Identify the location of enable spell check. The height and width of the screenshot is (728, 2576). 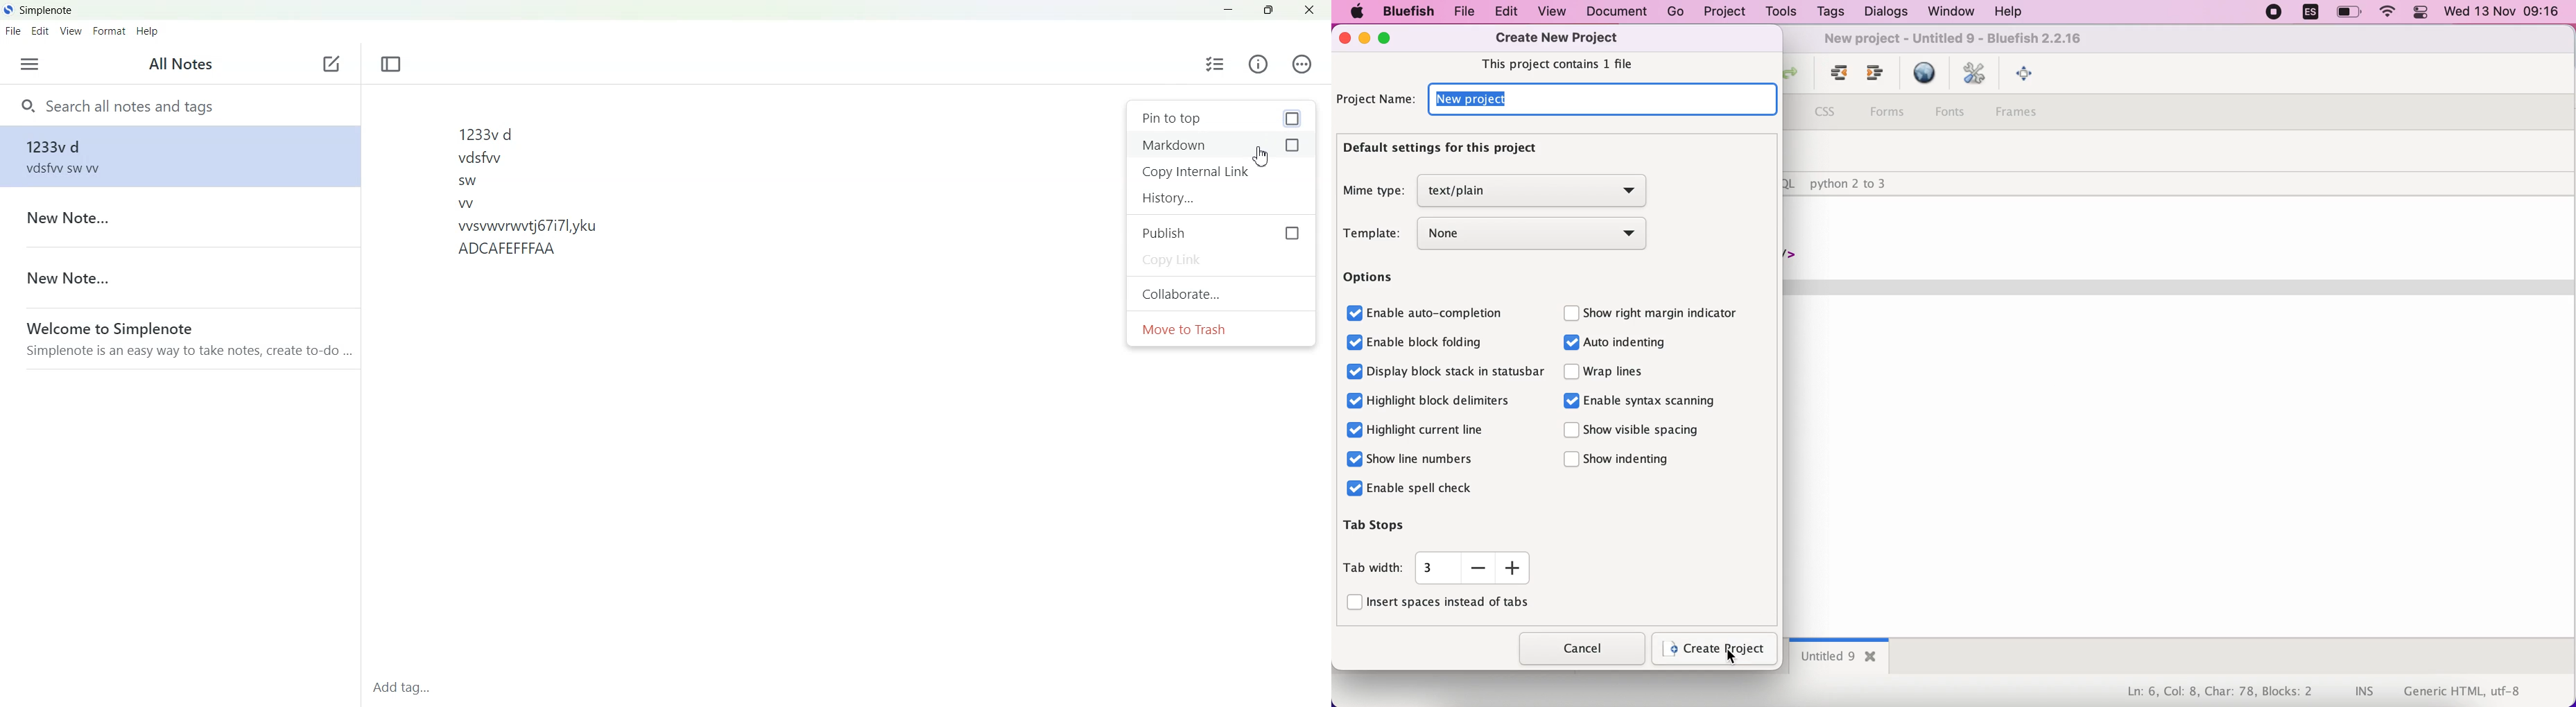
(1416, 489).